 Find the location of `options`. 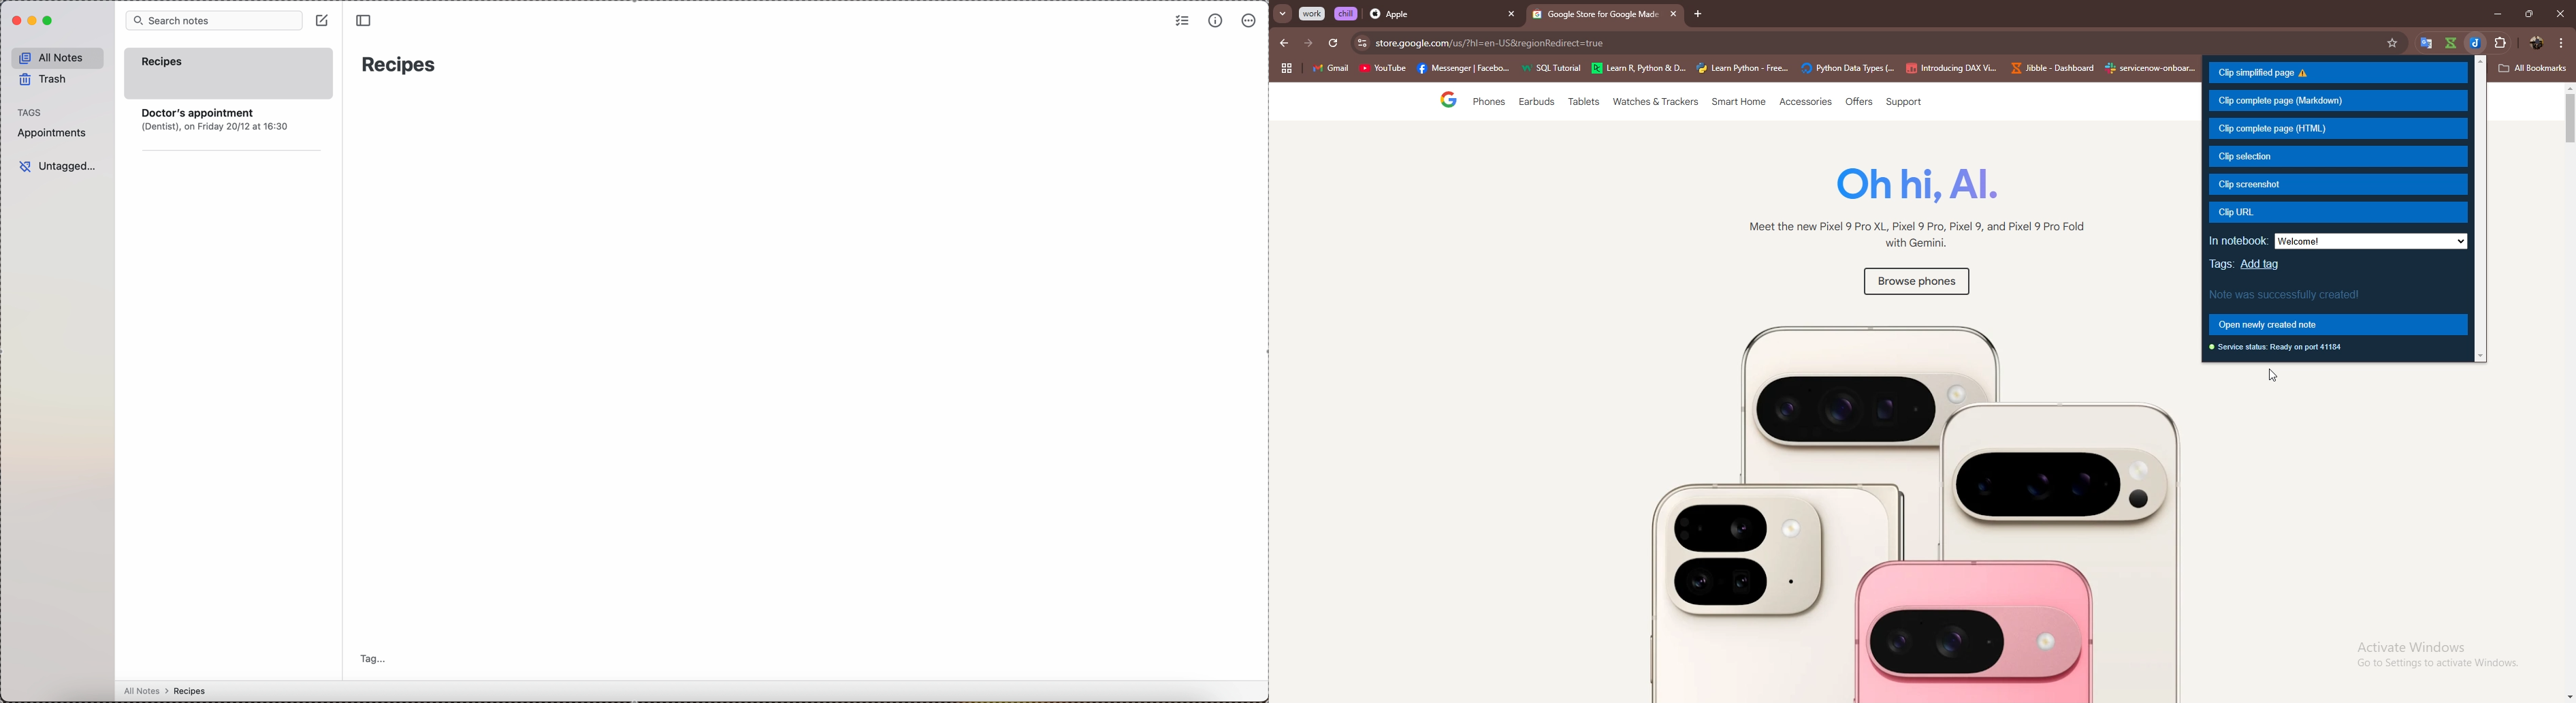

options is located at coordinates (2562, 42).